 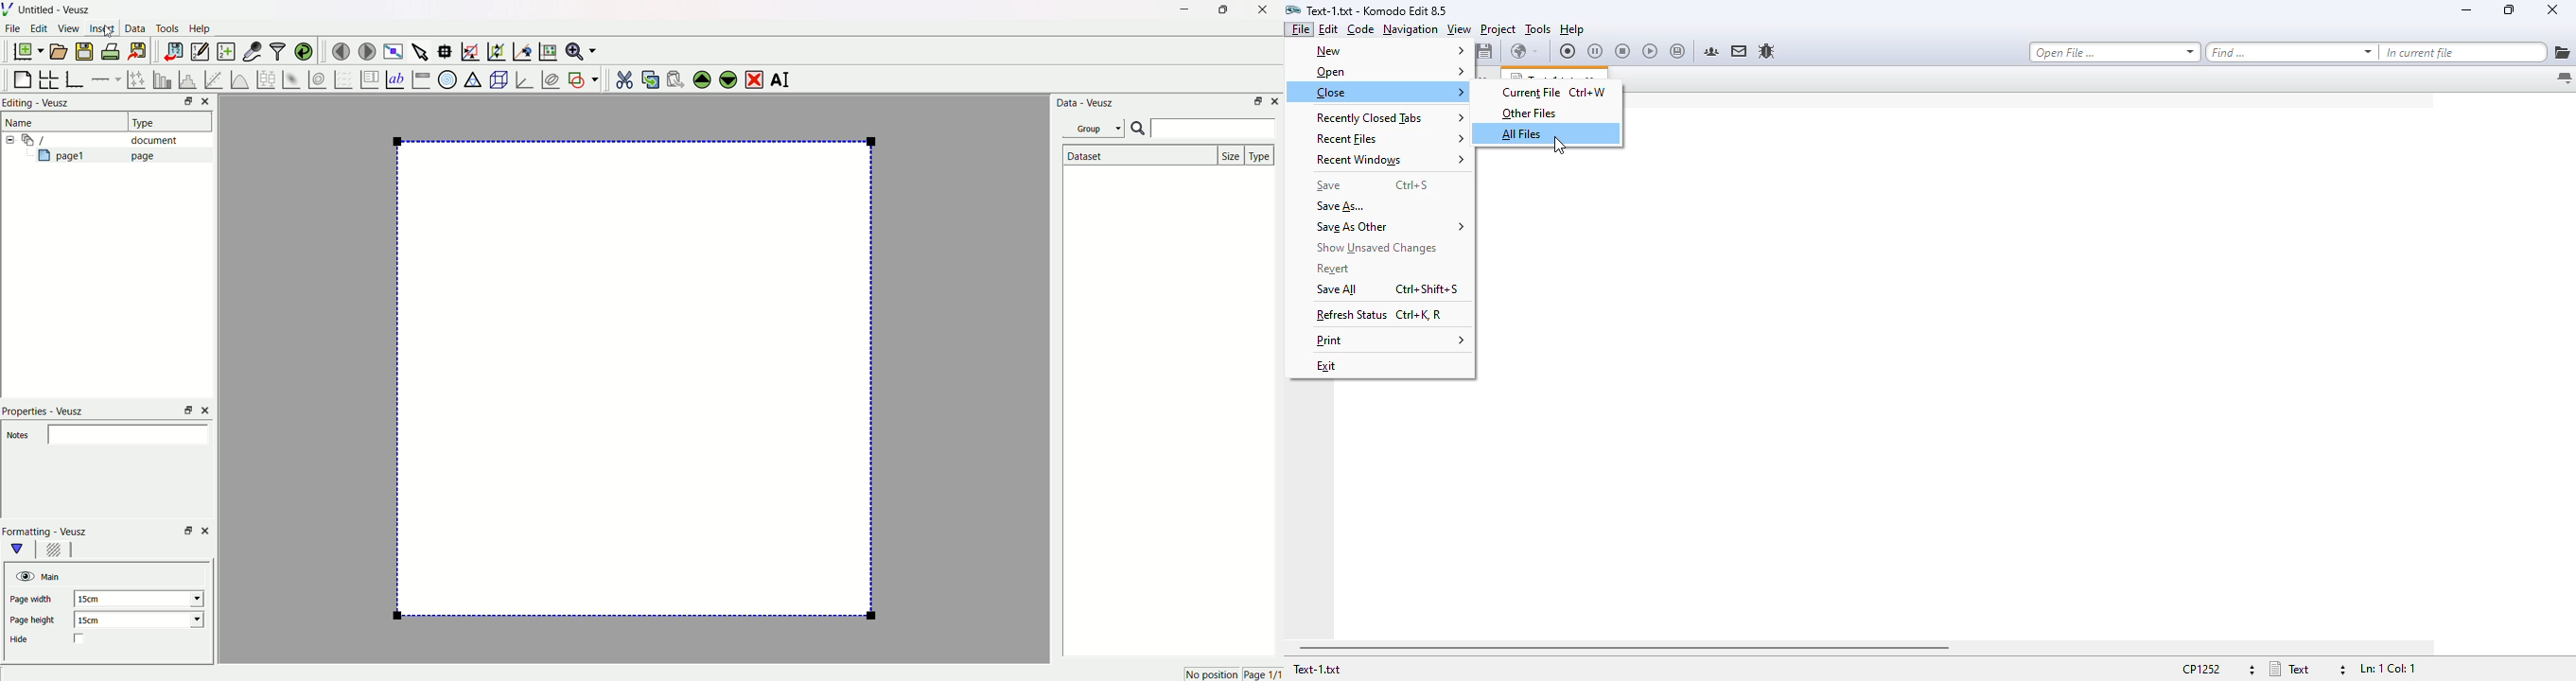 I want to click on 15cm., so click(x=139, y=599).